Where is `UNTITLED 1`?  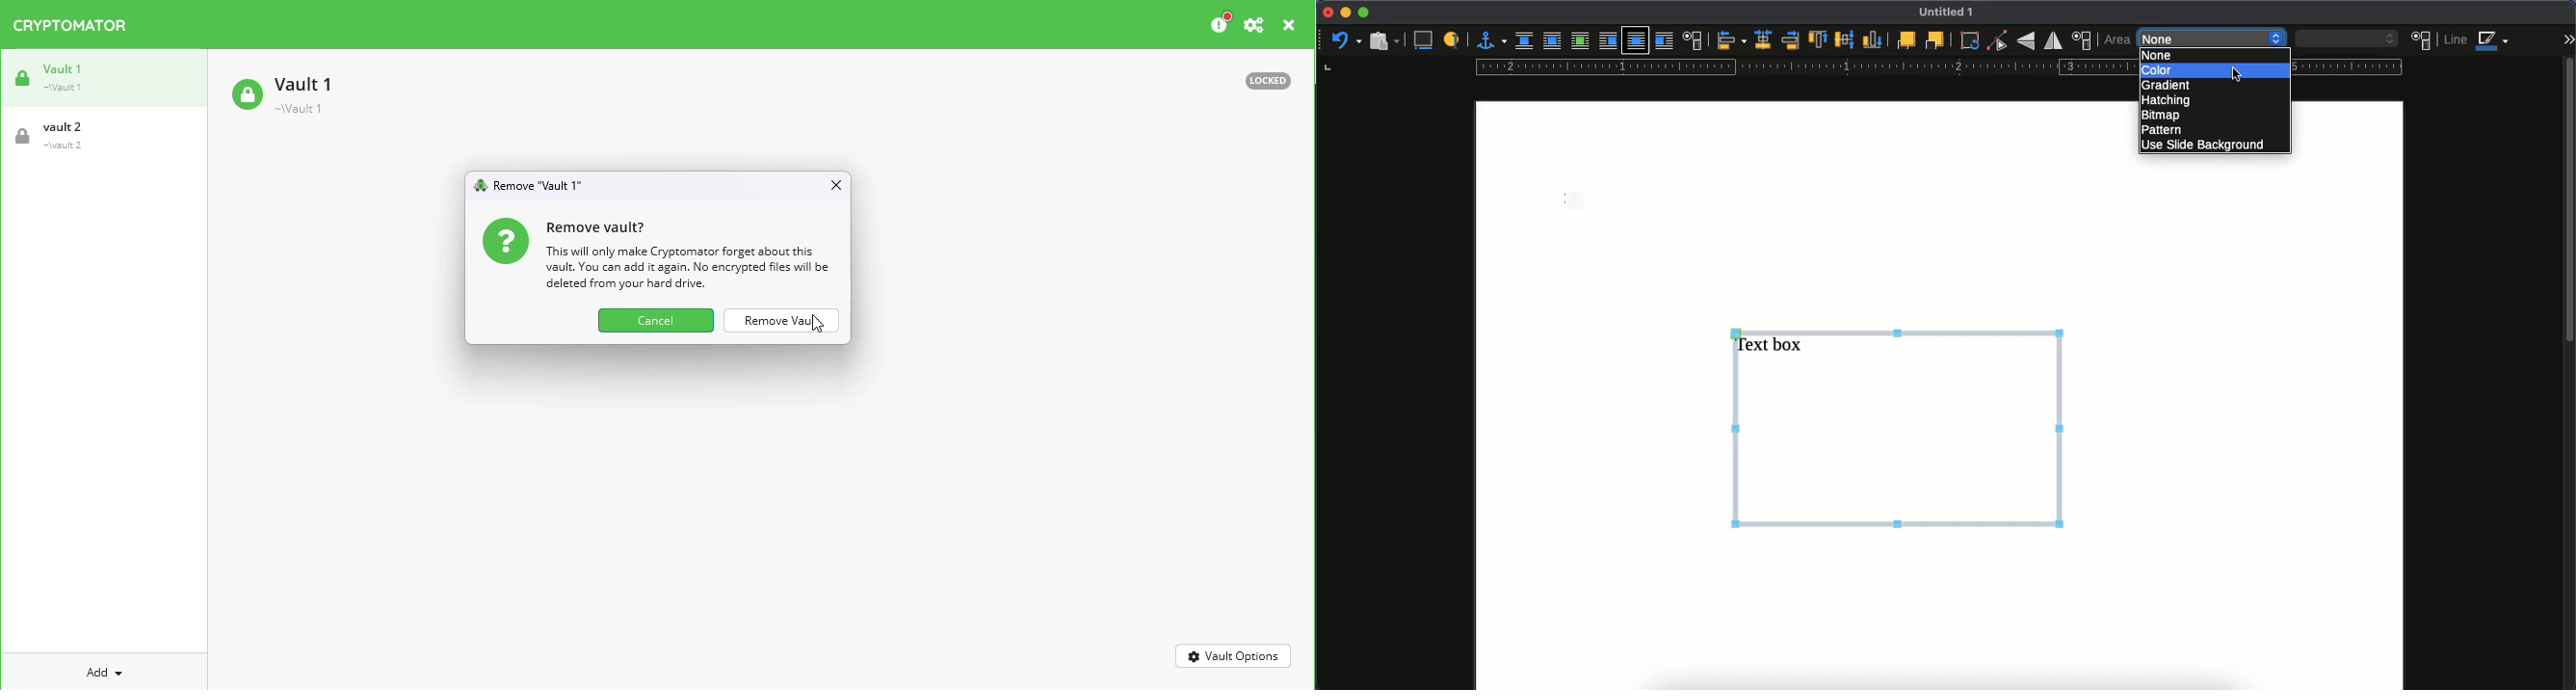
UNTITLED 1 is located at coordinates (1953, 13).